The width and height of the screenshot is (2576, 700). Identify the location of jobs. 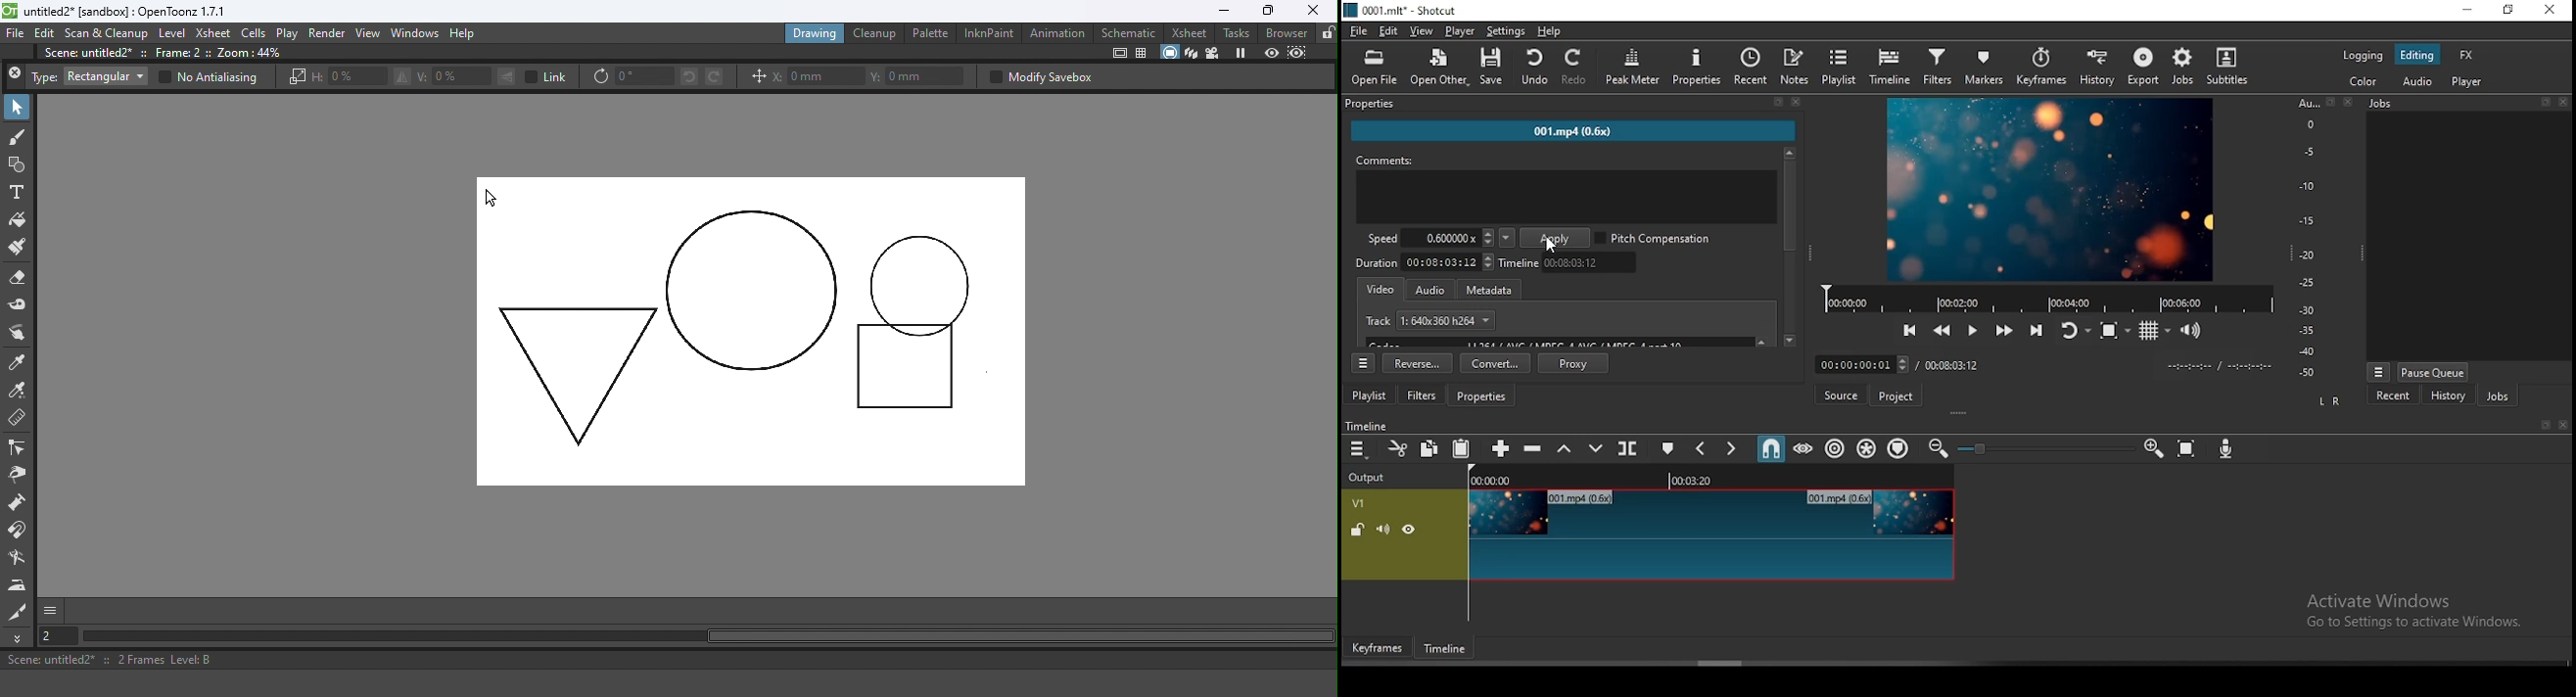
(2496, 395).